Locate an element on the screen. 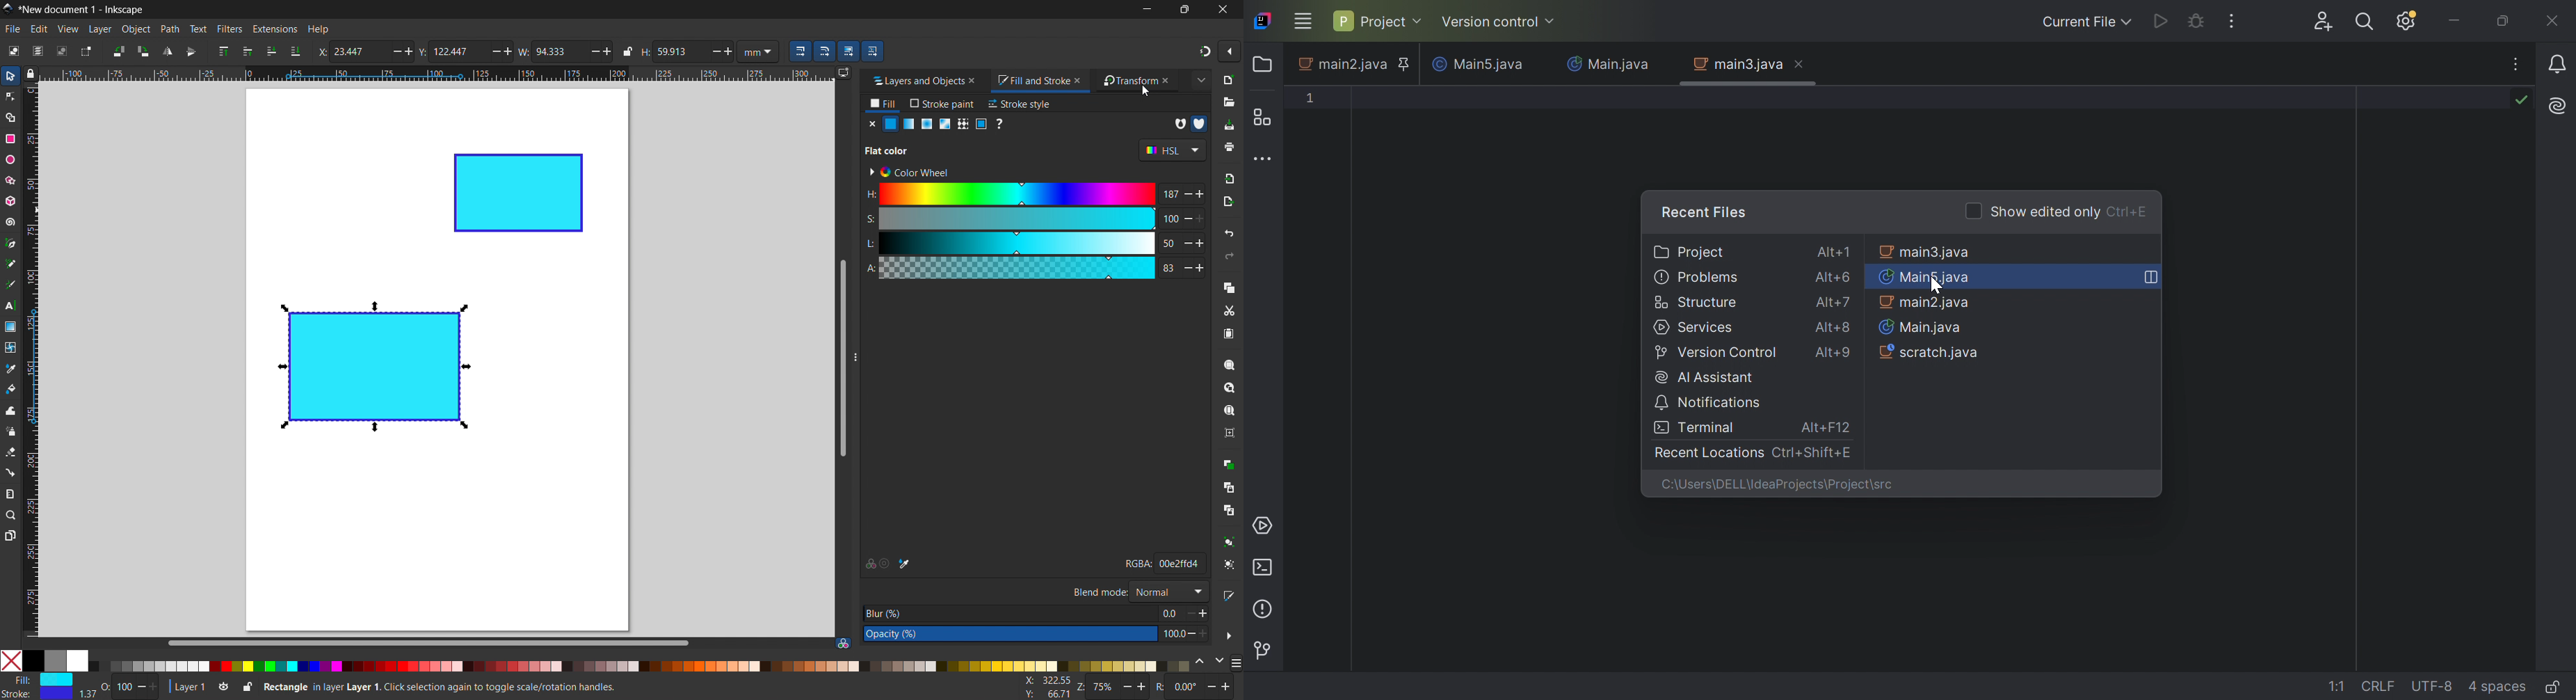  color schemes is located at coordinates (1171, 150).